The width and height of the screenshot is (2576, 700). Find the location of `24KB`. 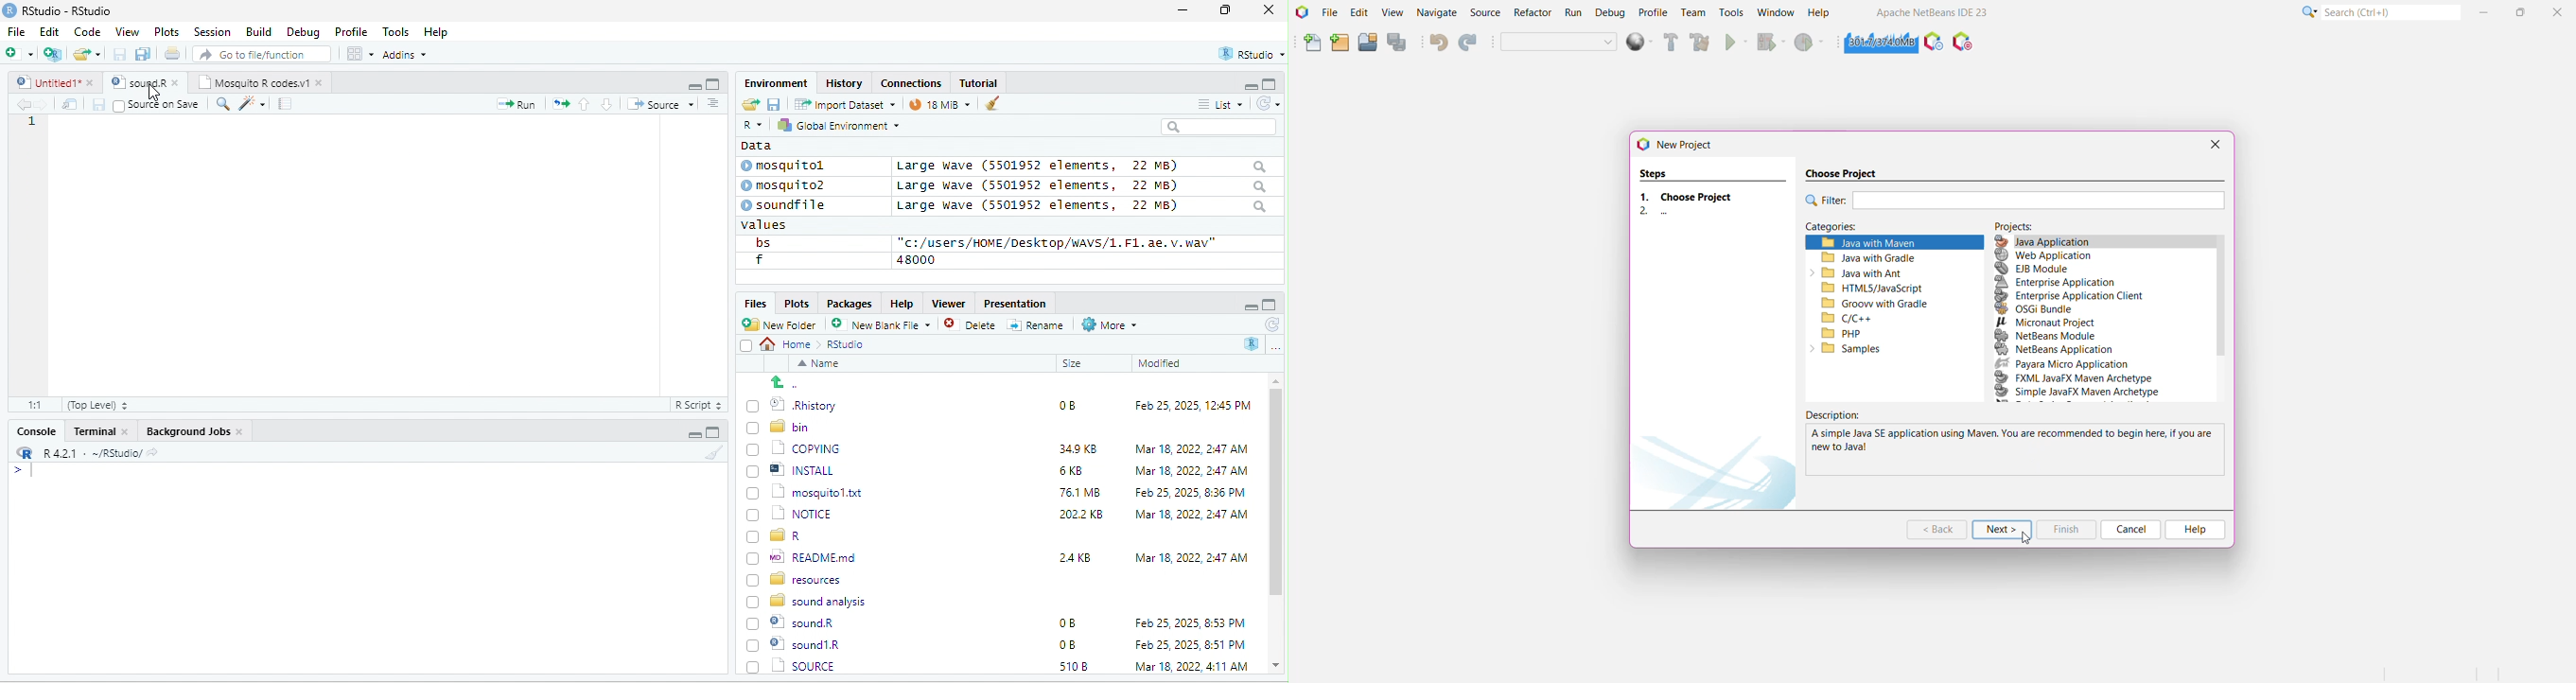

24KB is located at coordinates (1072, 556).